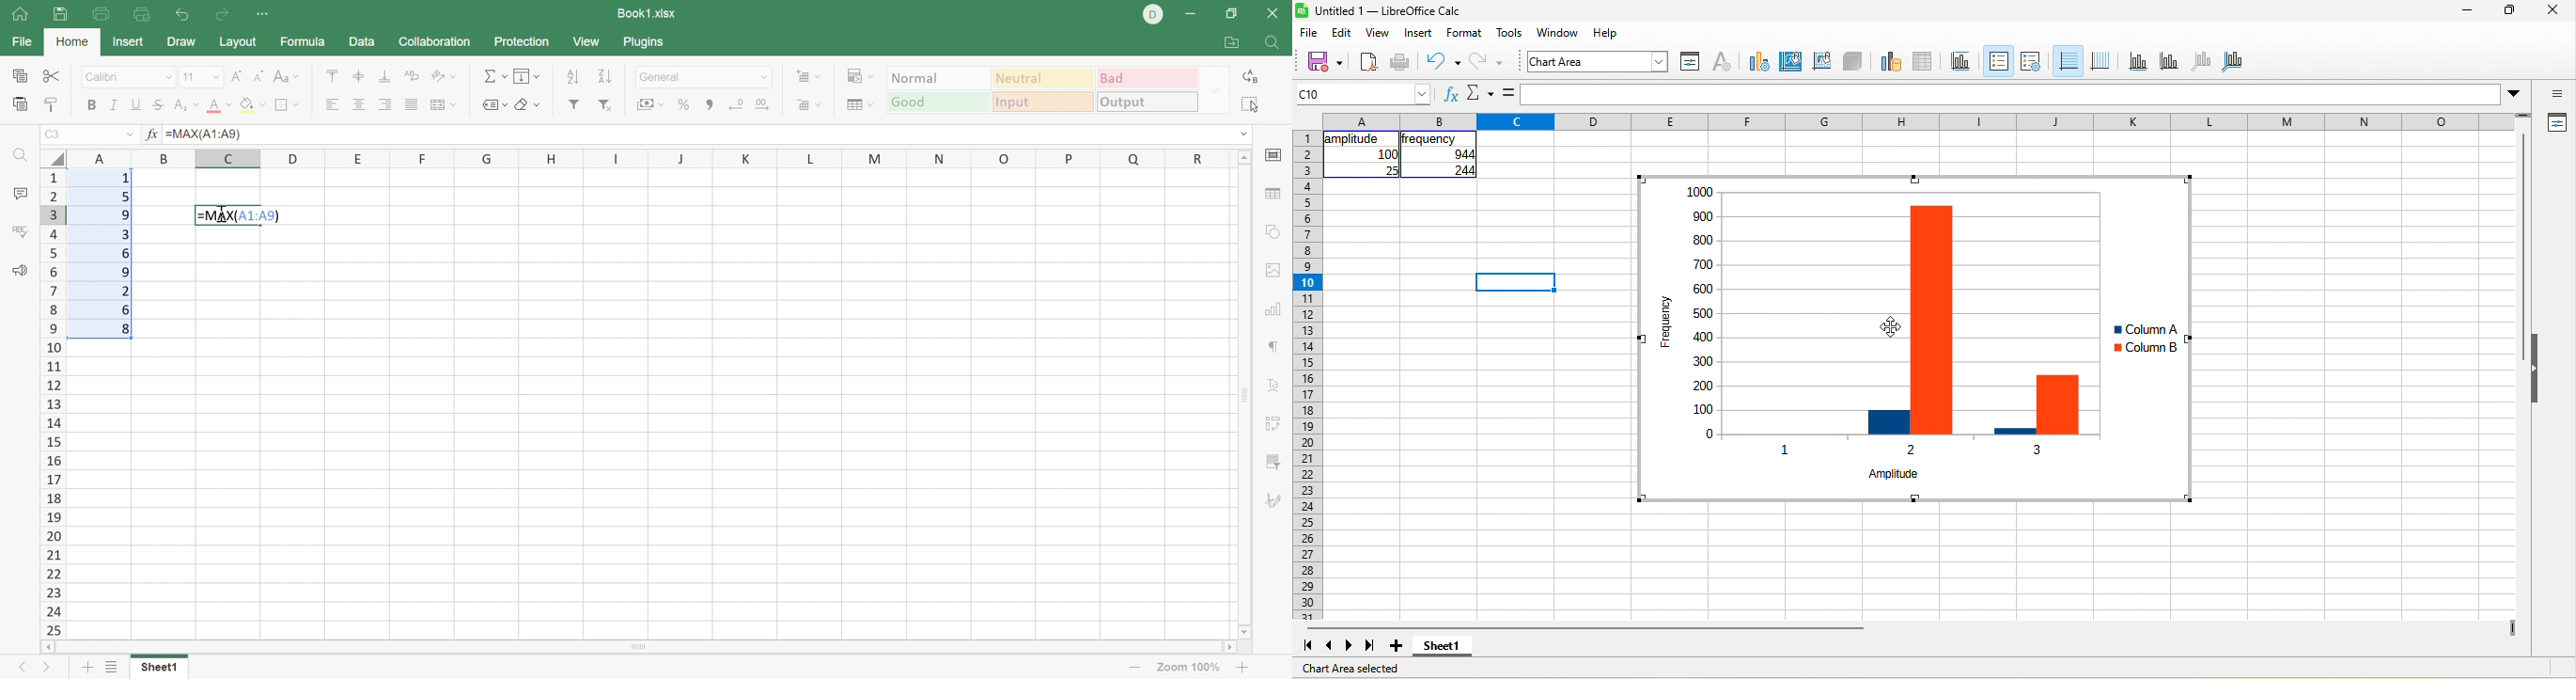  Describe the element at coordinates (1249, 104) in the screenshot. I see `Select all` at that location.